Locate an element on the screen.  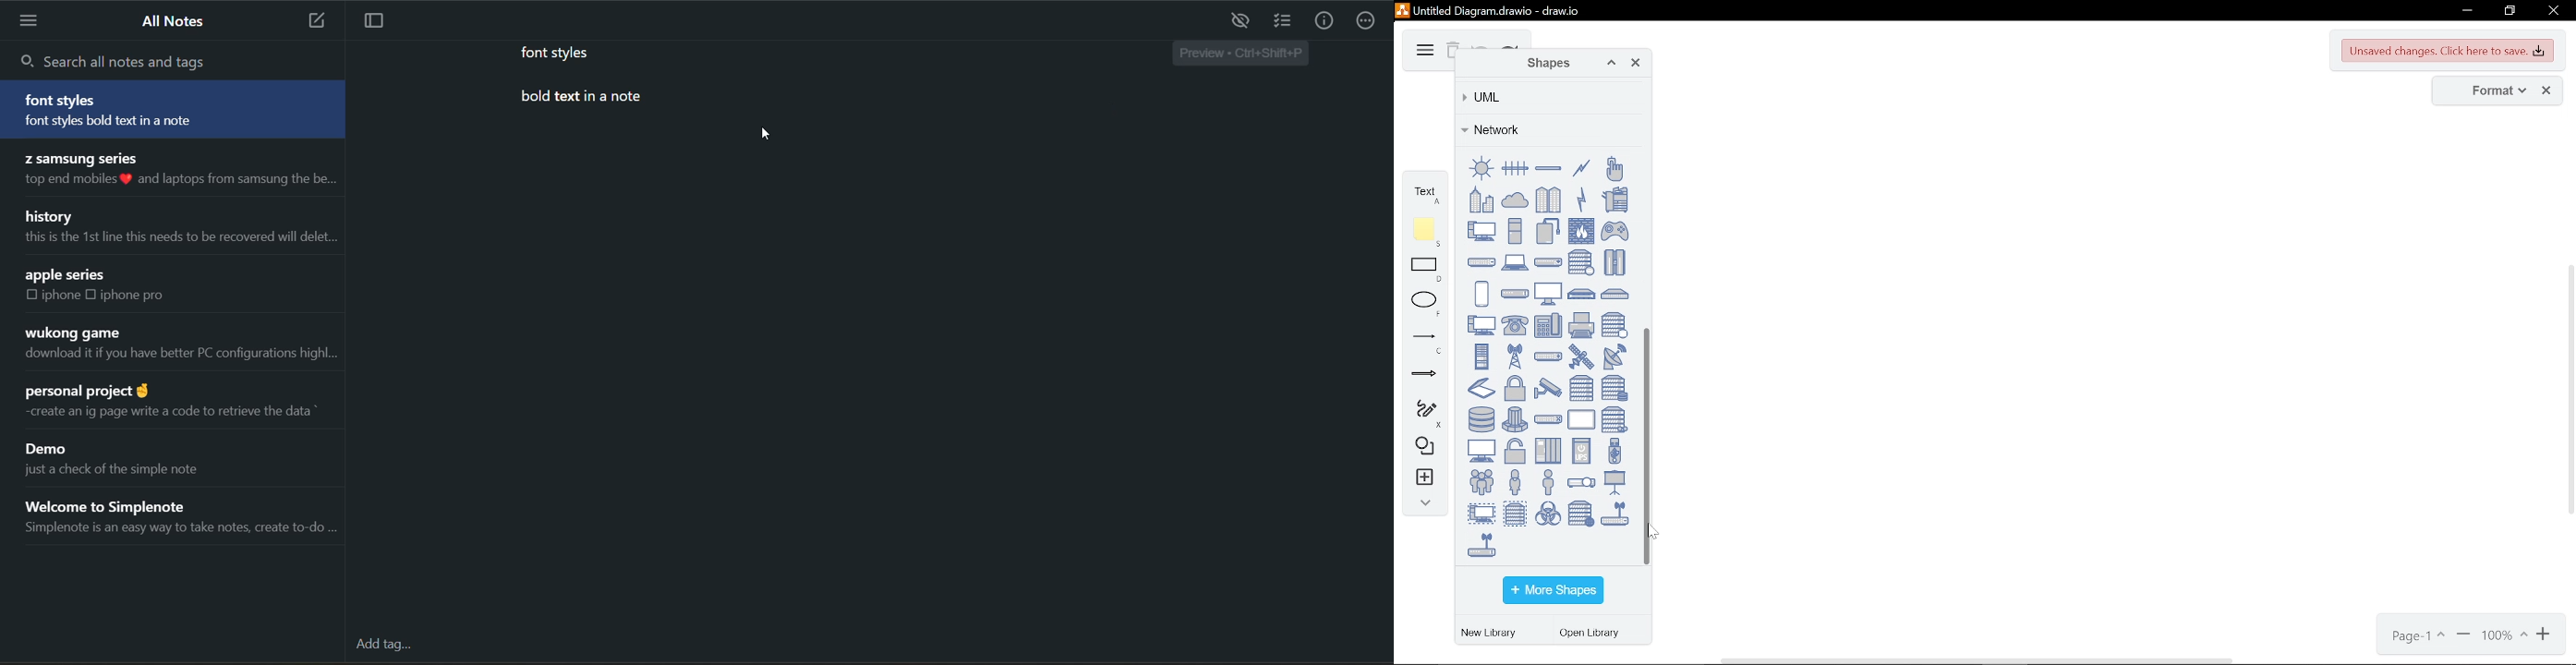
new library is located at coordinates (1492, 634).